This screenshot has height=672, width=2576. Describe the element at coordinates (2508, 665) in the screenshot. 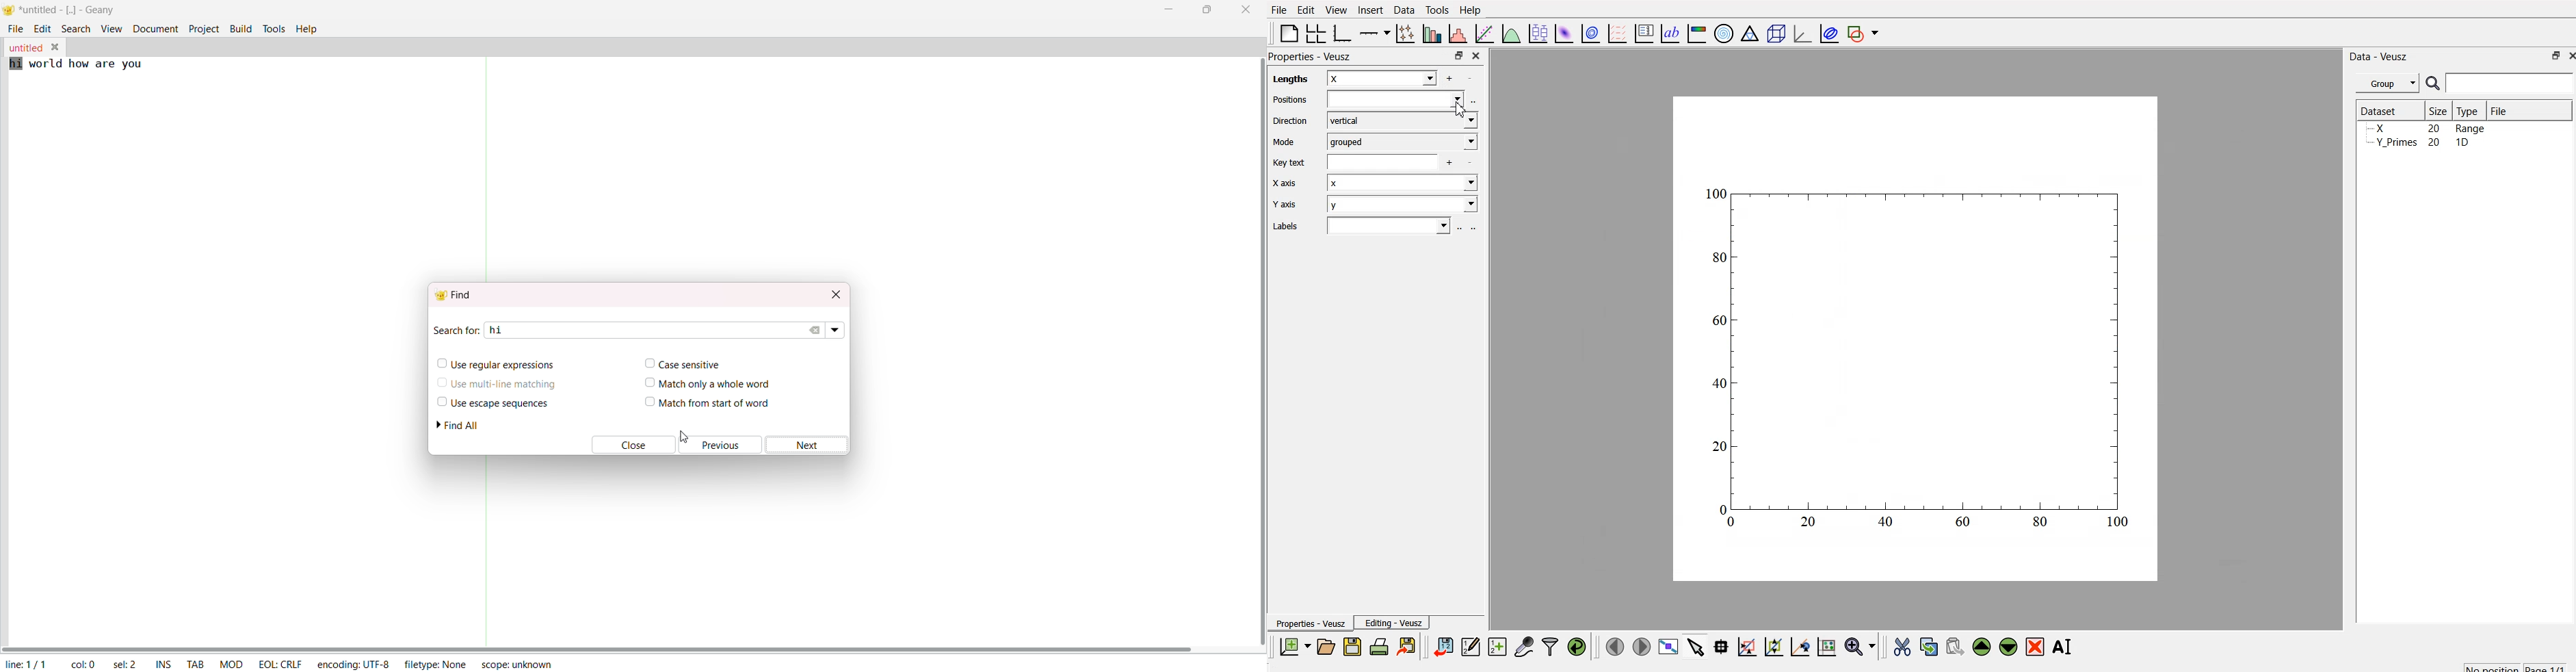

I see `no position page 1/1` at that location.